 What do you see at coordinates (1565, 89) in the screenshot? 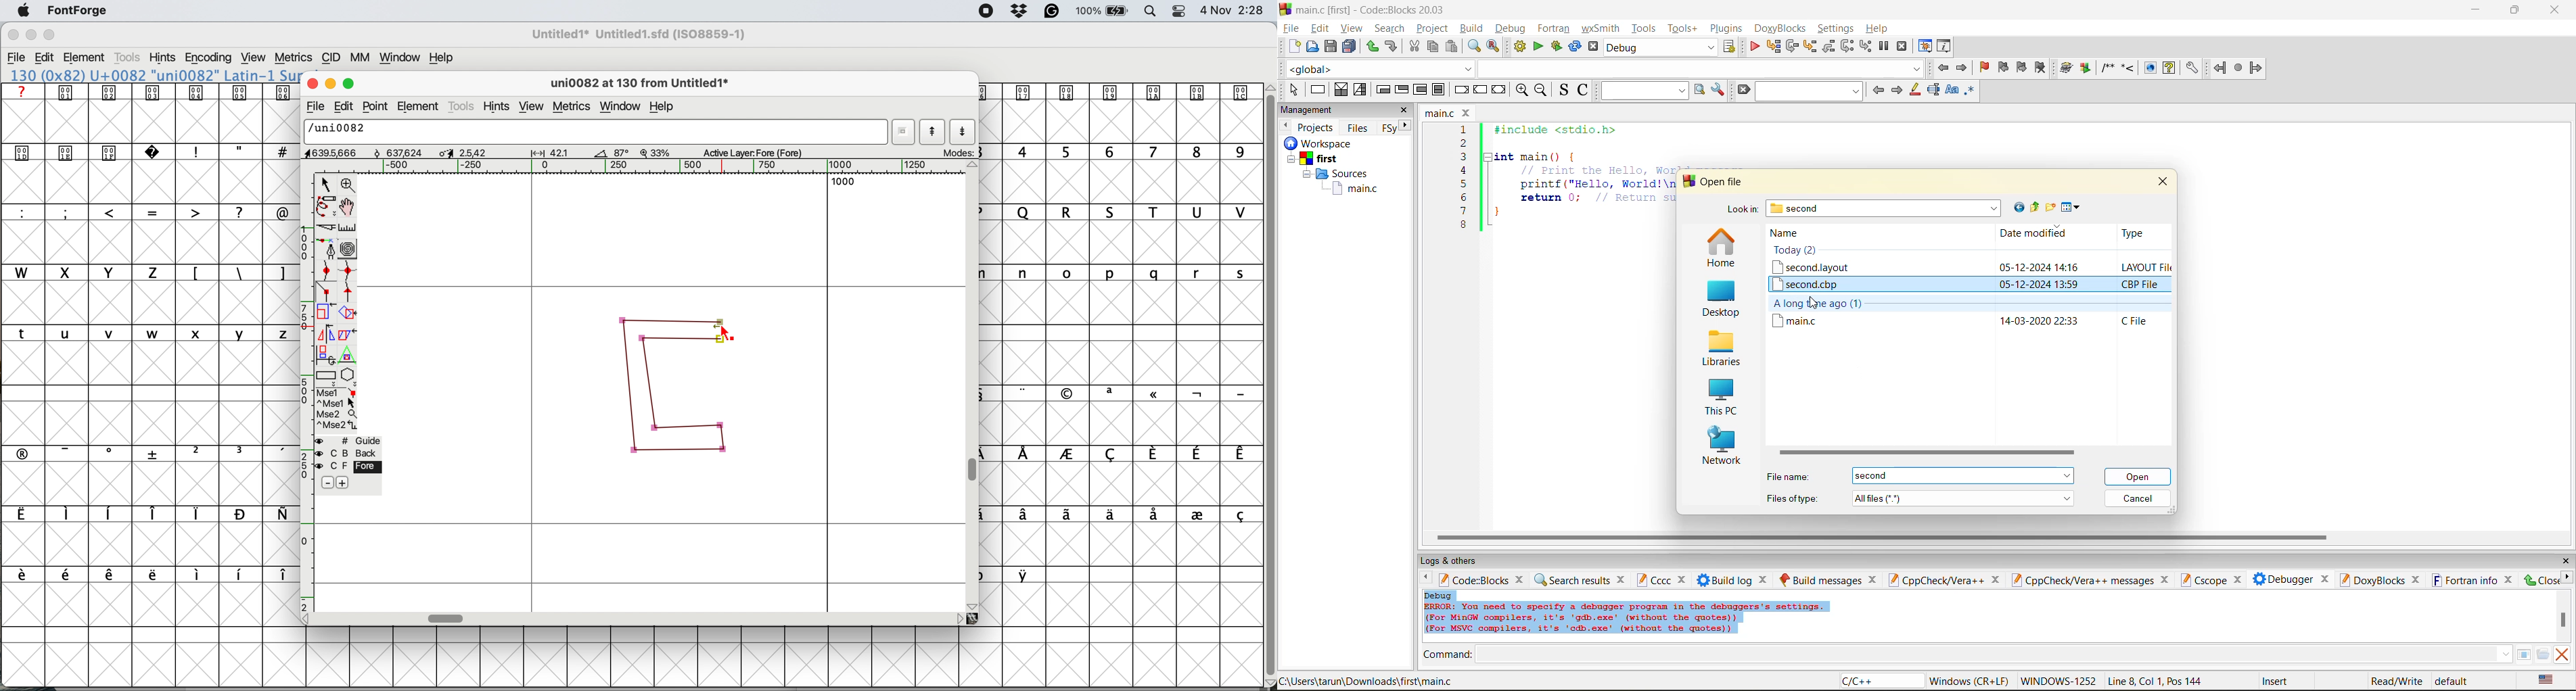
I see `toggle source` at bounding box center [1565, 89].